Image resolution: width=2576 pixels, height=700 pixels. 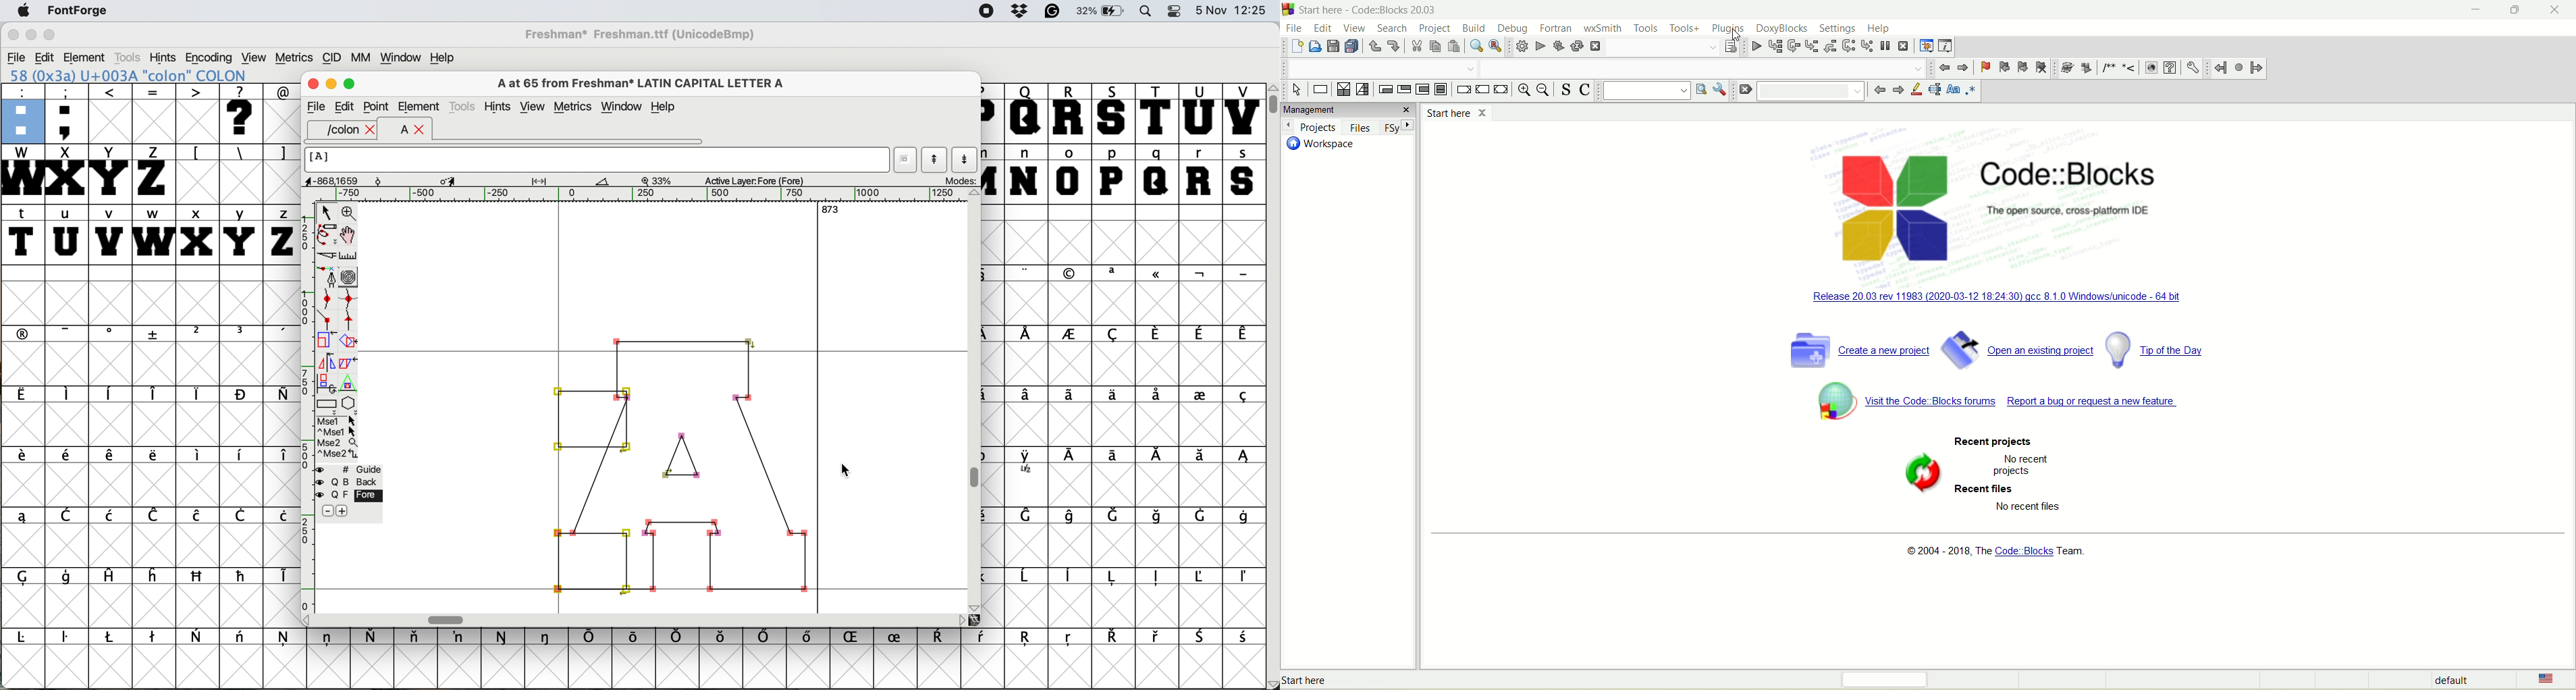 What do you see at coordinates (992, 114) in the screenshot?
I see `P` at bounding box center [992, 114].